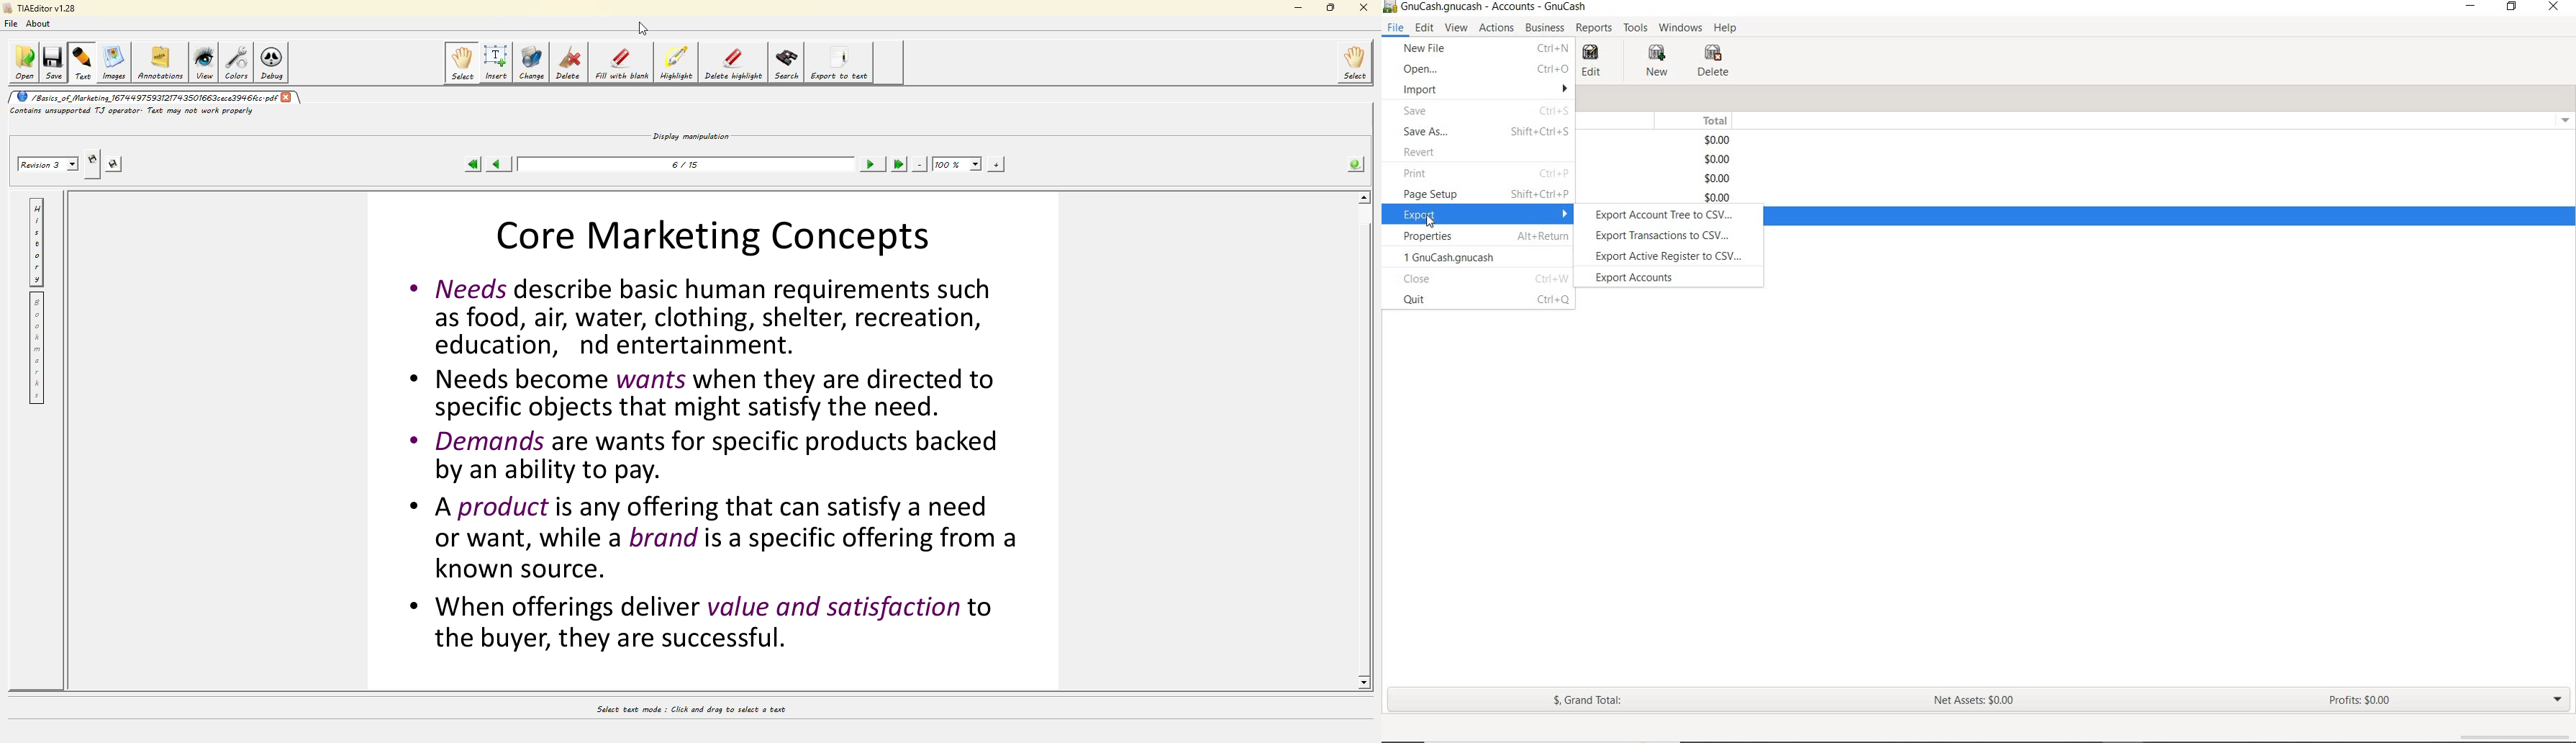 The width and height of the screenshot is (2576, 756). Describe the element at coordinates (1458, 28) in the screenshot. I see `VIEW` at that location.